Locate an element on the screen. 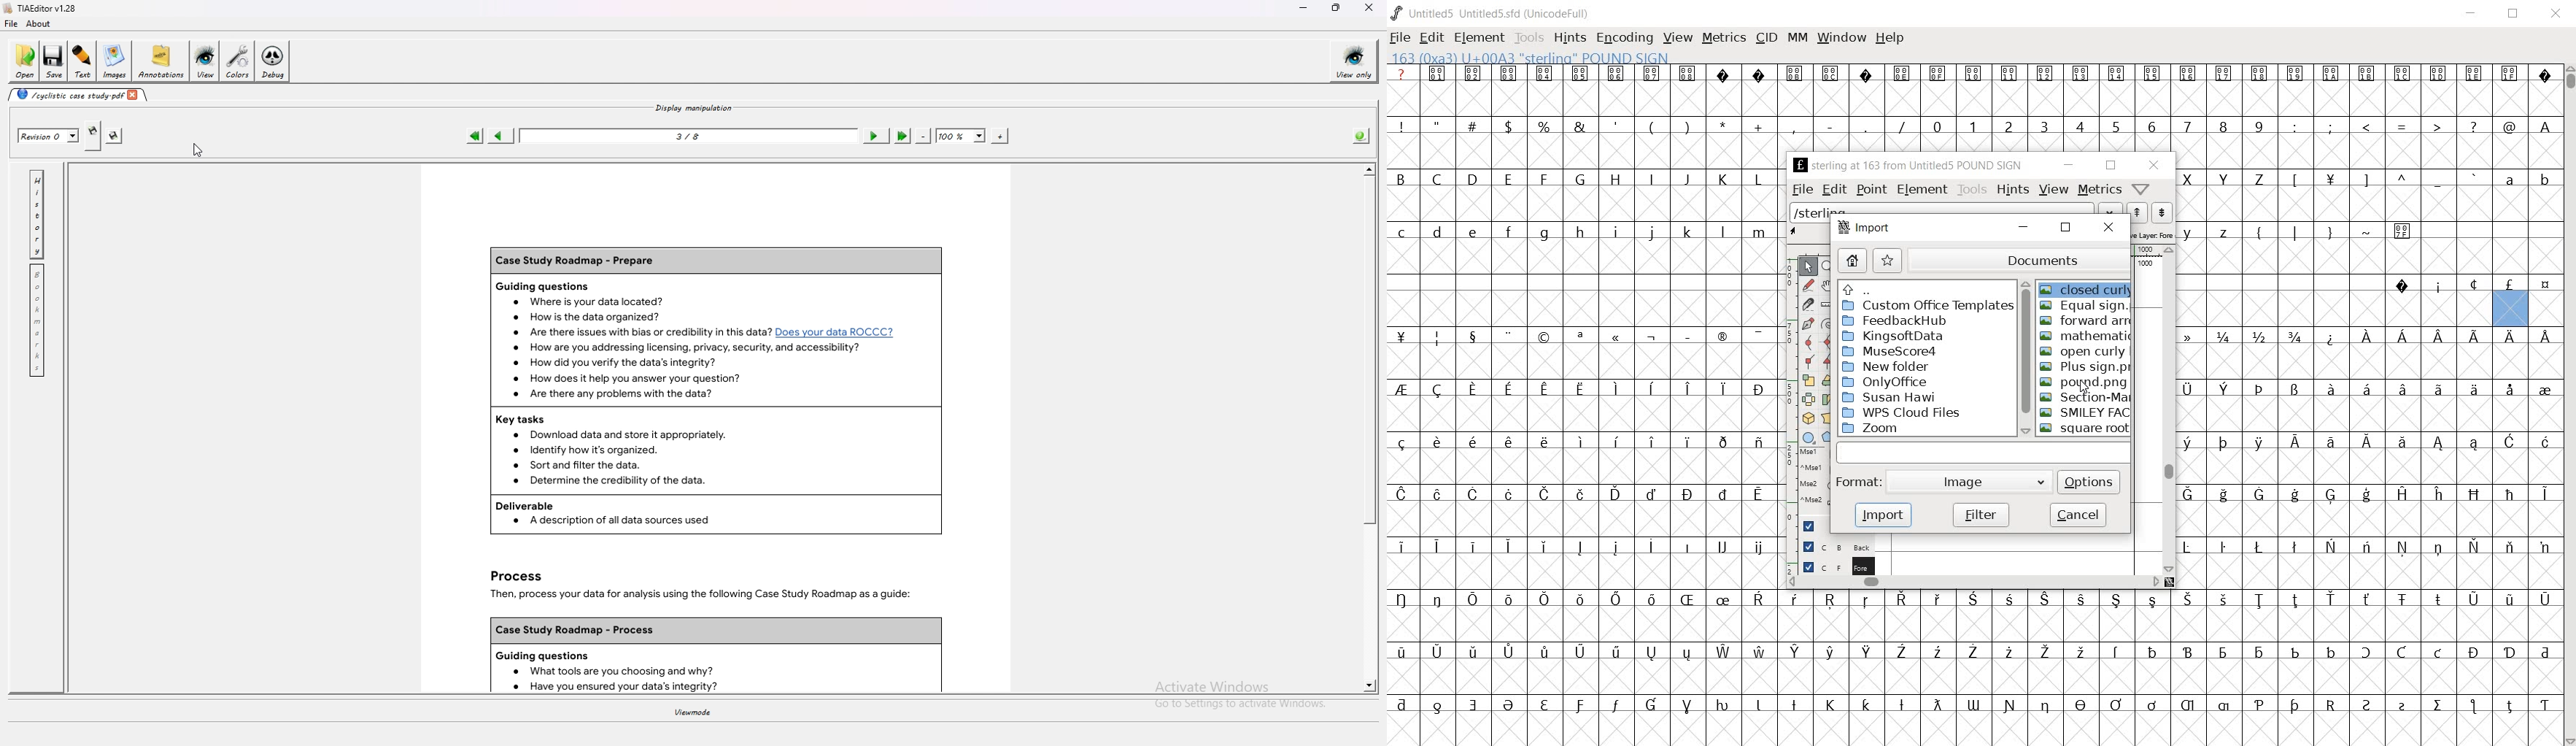 The width and height of the screenshot is (2576, 756). Symbol is located at coordinates (2367, 547).